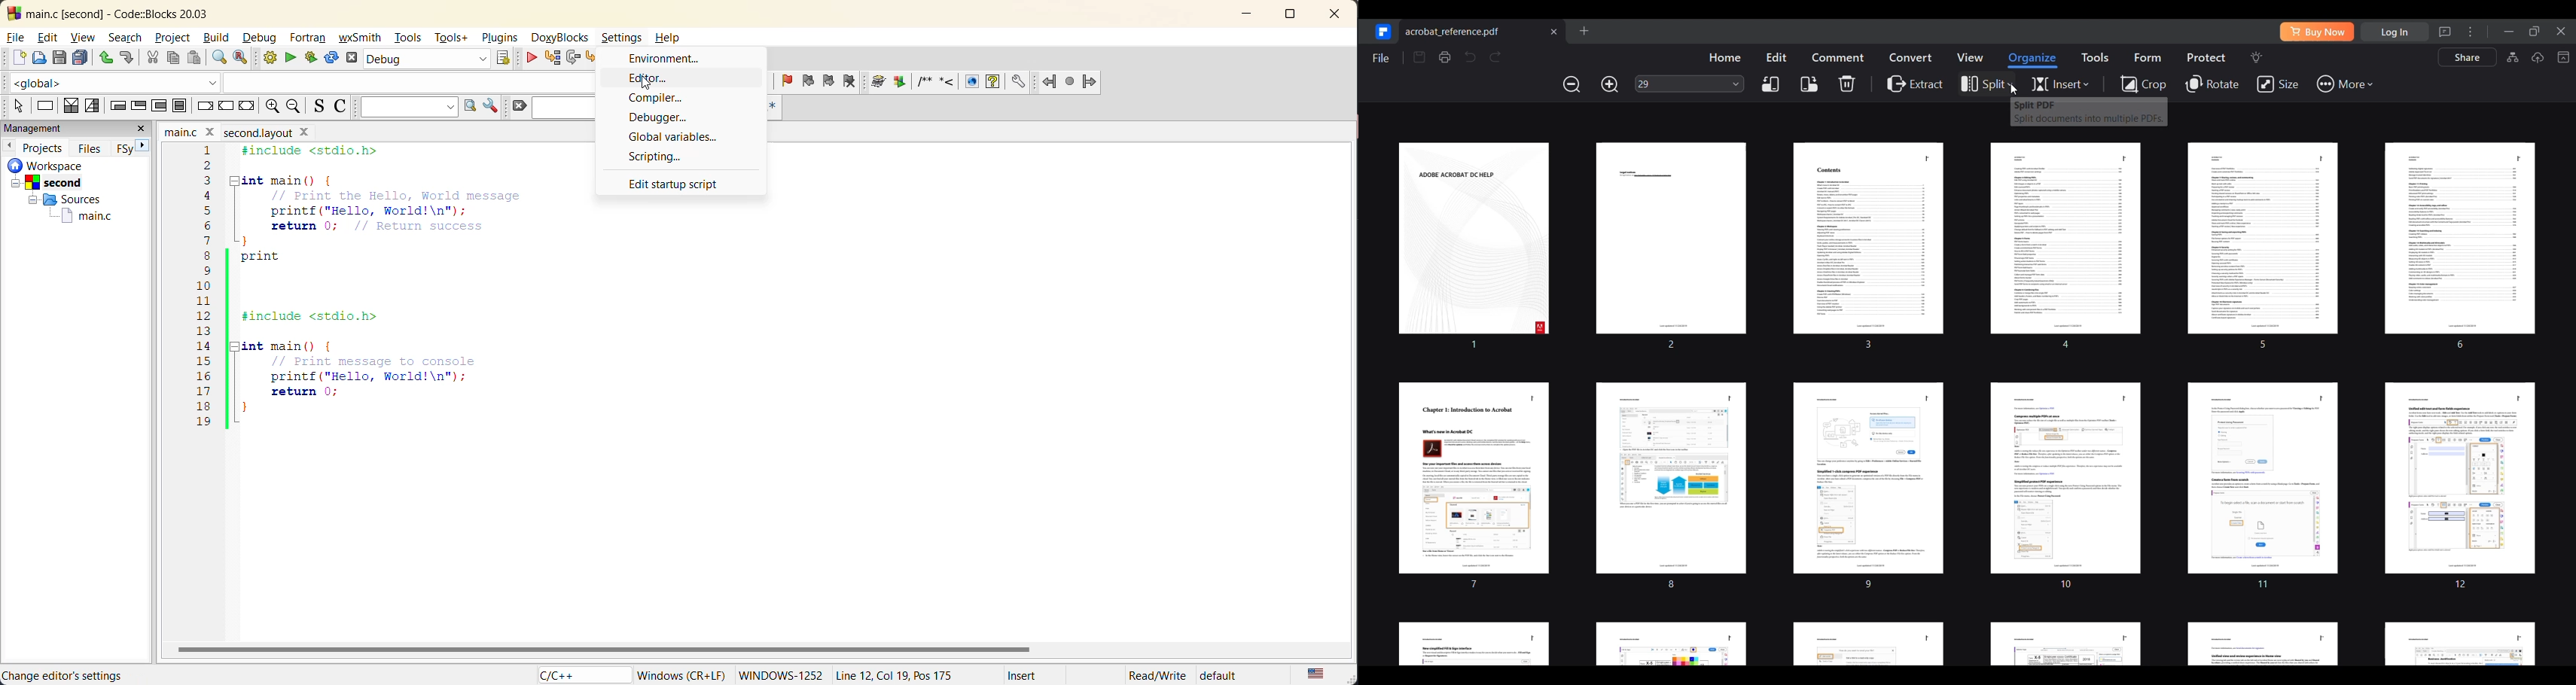 This screenshot has height=700, width=2576. What do you see at coordinates (38, 58) in the screenshot?
I see `open` at bounding box center [38, 58].